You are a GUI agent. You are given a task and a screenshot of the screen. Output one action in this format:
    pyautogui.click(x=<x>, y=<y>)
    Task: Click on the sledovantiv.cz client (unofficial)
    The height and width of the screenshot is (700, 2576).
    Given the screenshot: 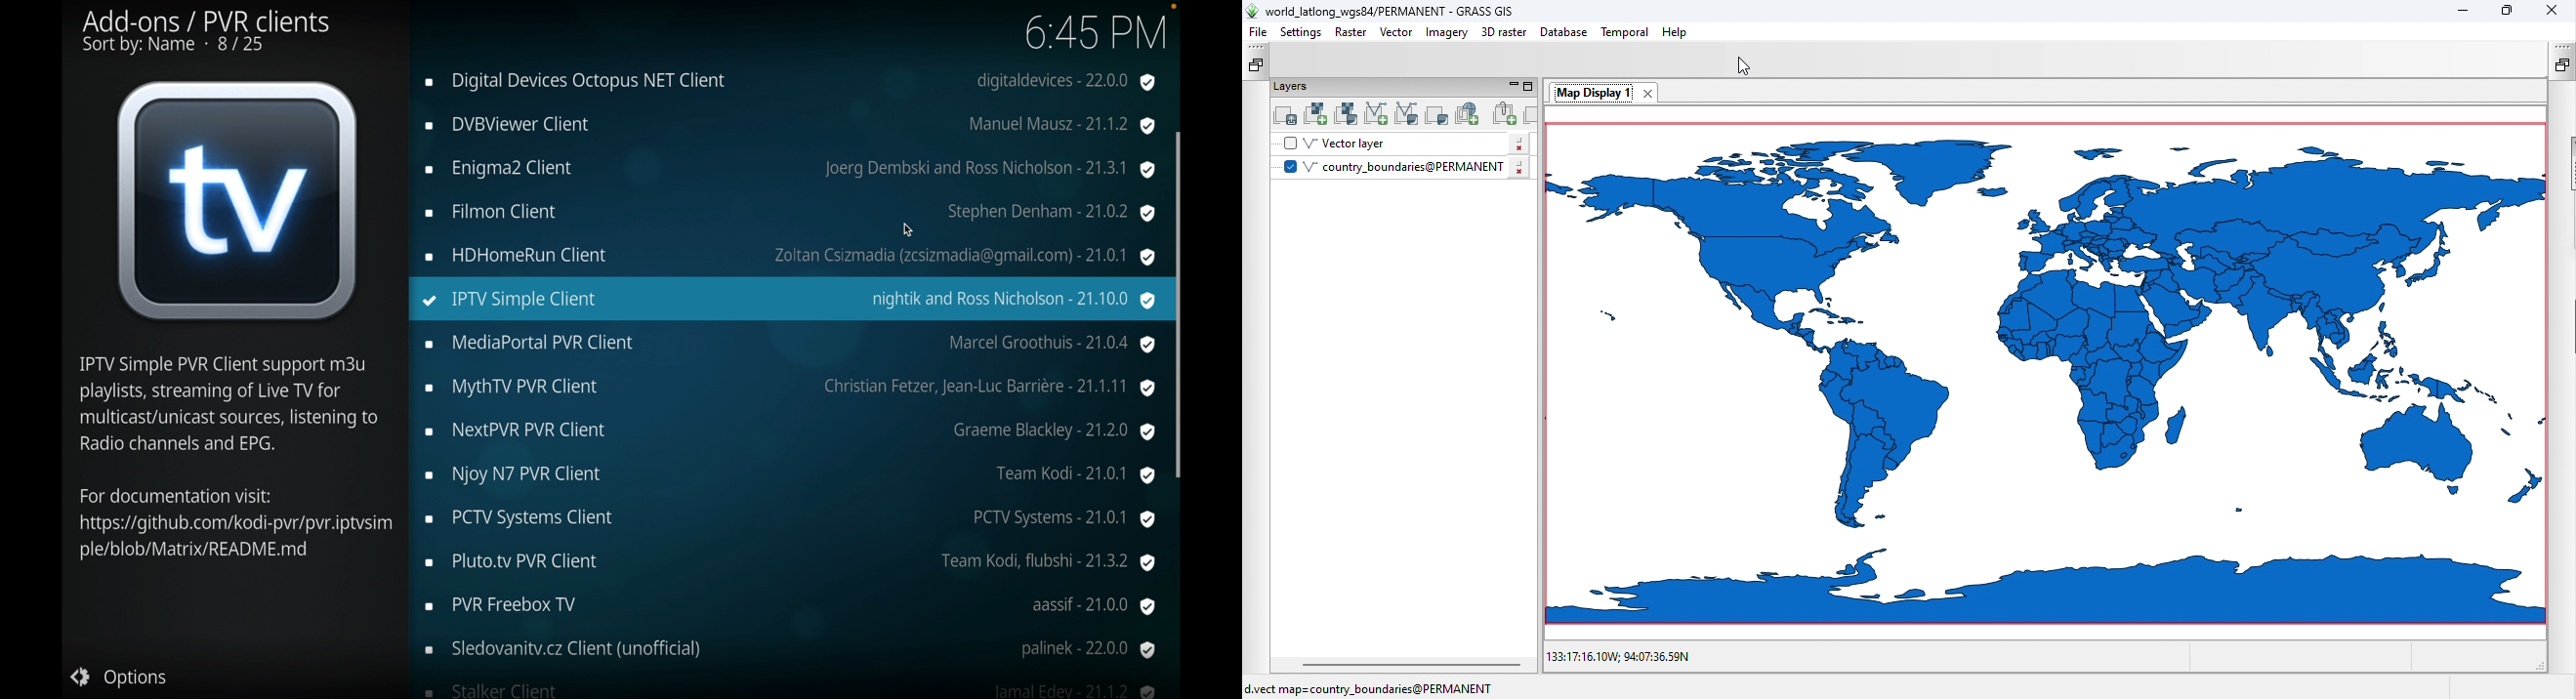 What is the action you would take?
    pyautogui.click(x=789, y=650)
    